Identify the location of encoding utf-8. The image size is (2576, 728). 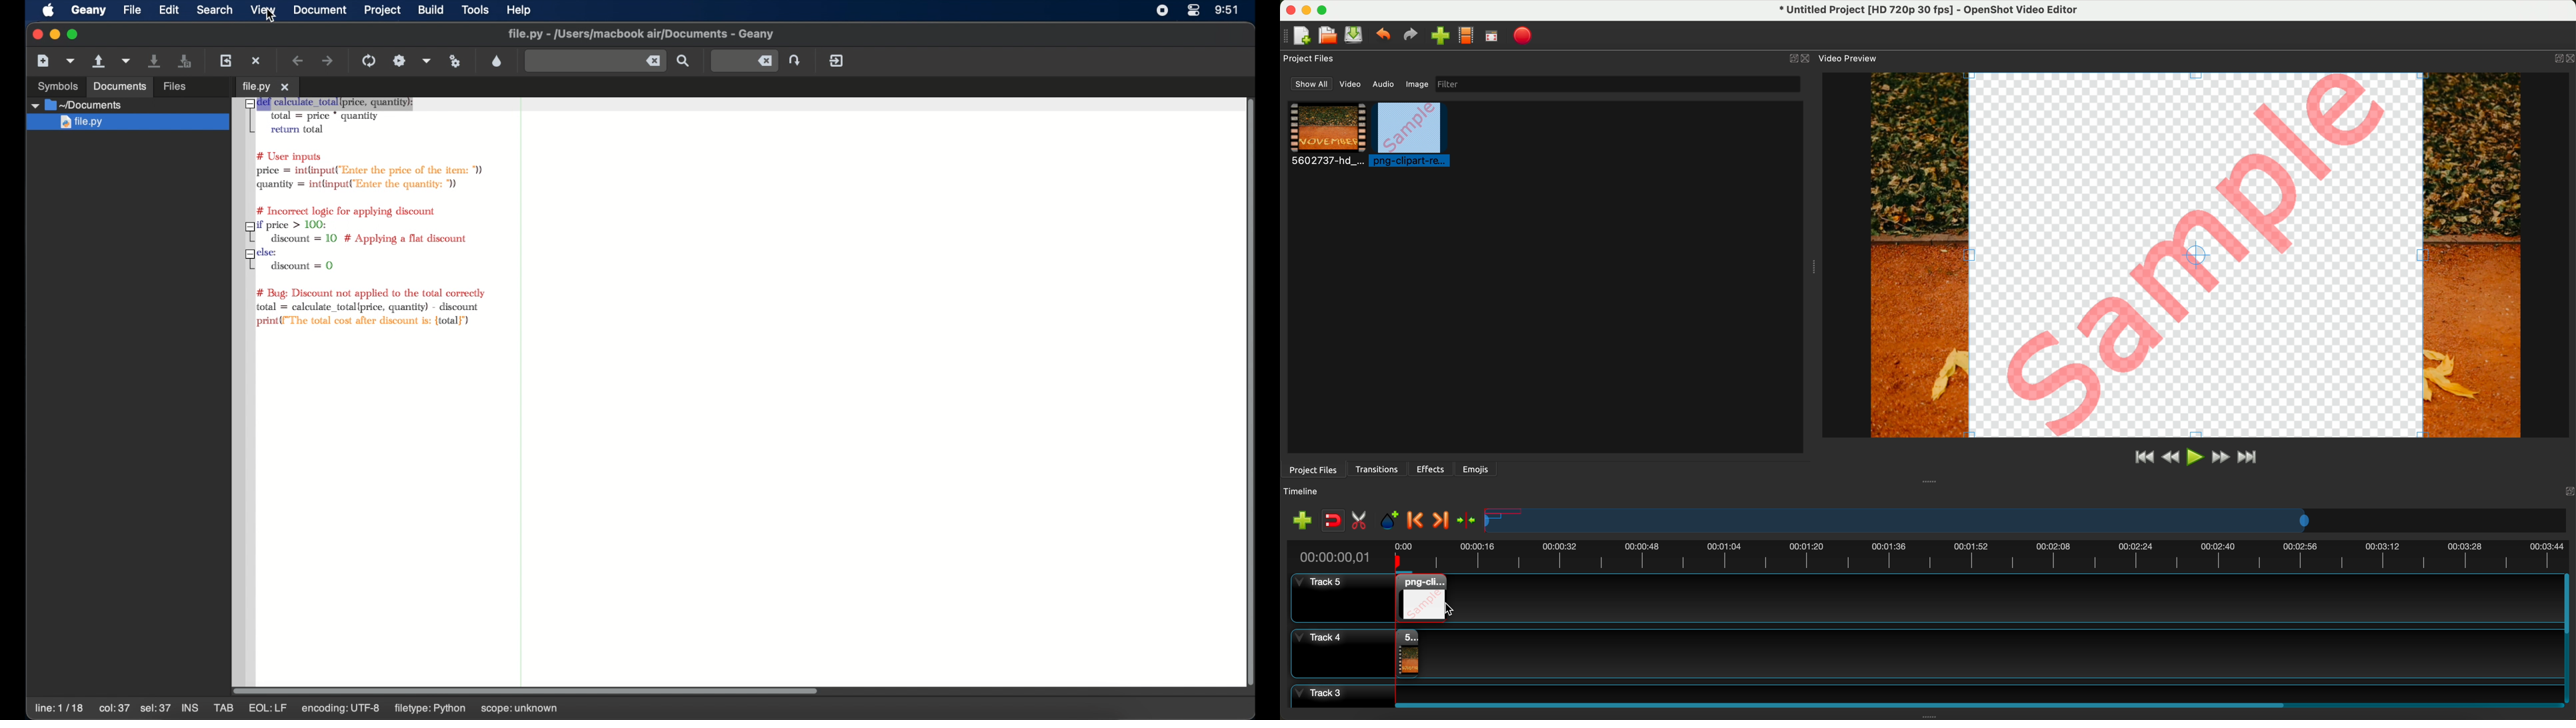
(341, 709).